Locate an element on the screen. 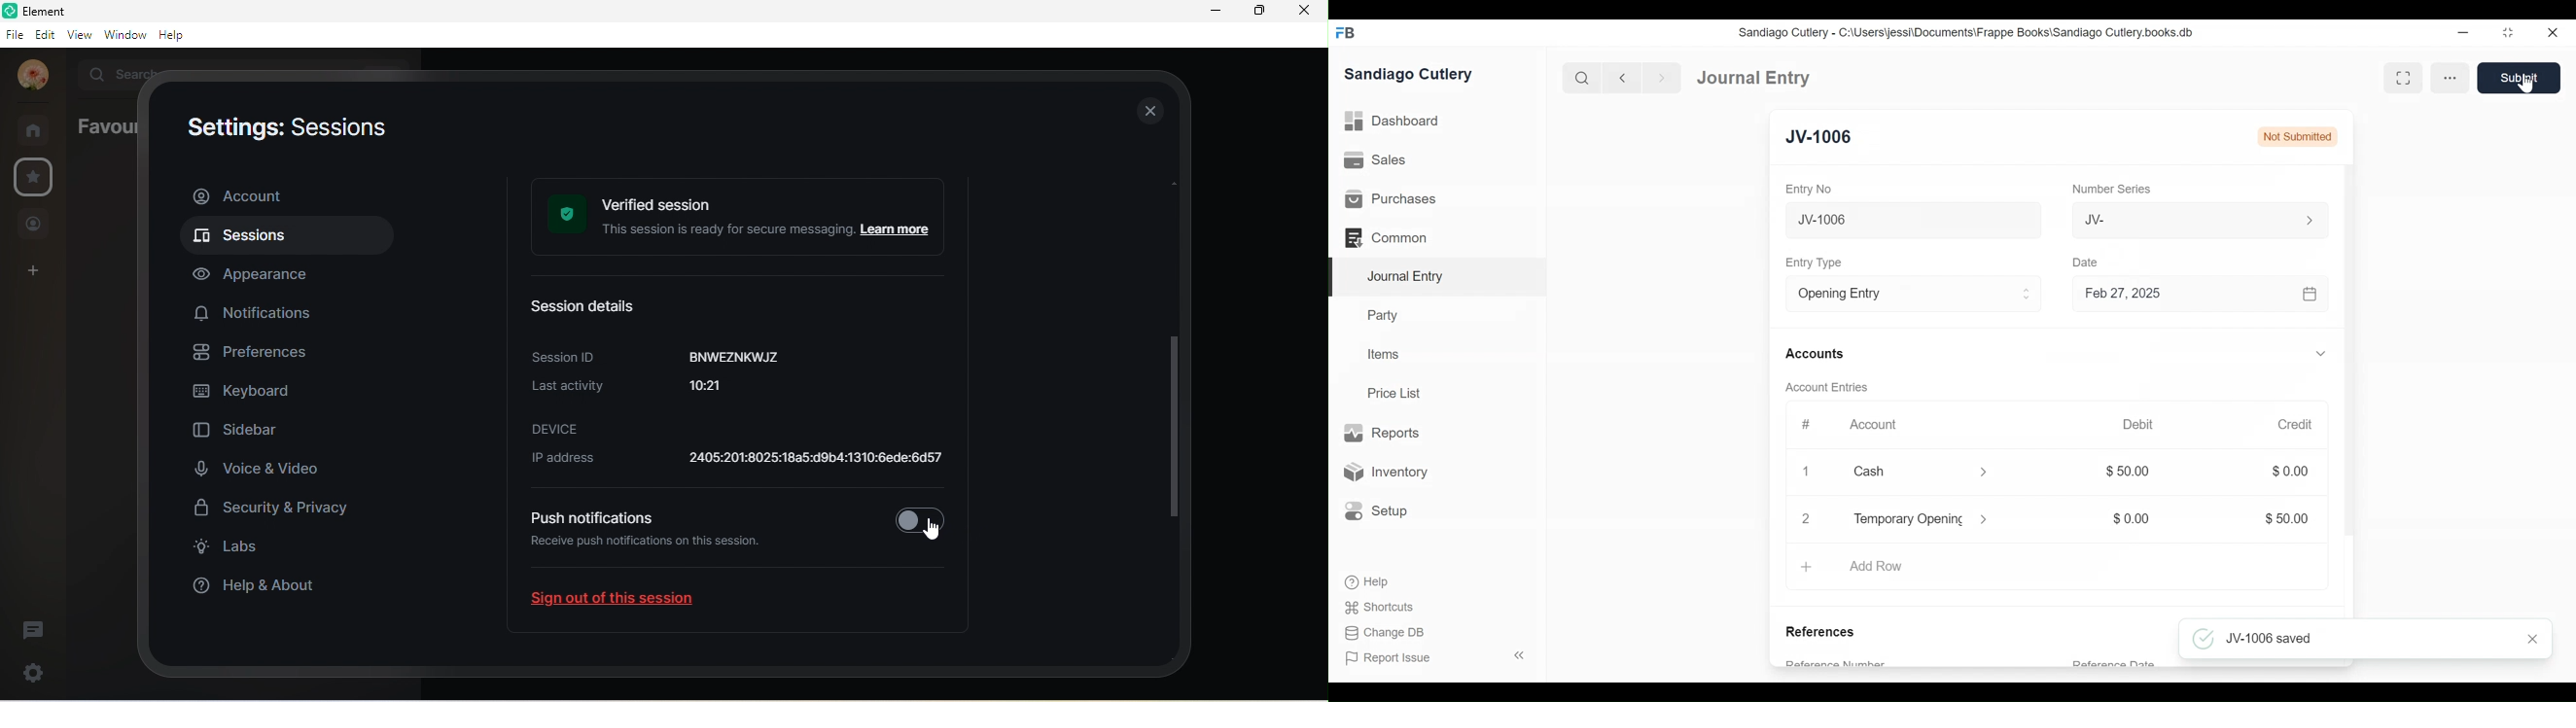  Journal Entry is located at coordinates (1435, 278).